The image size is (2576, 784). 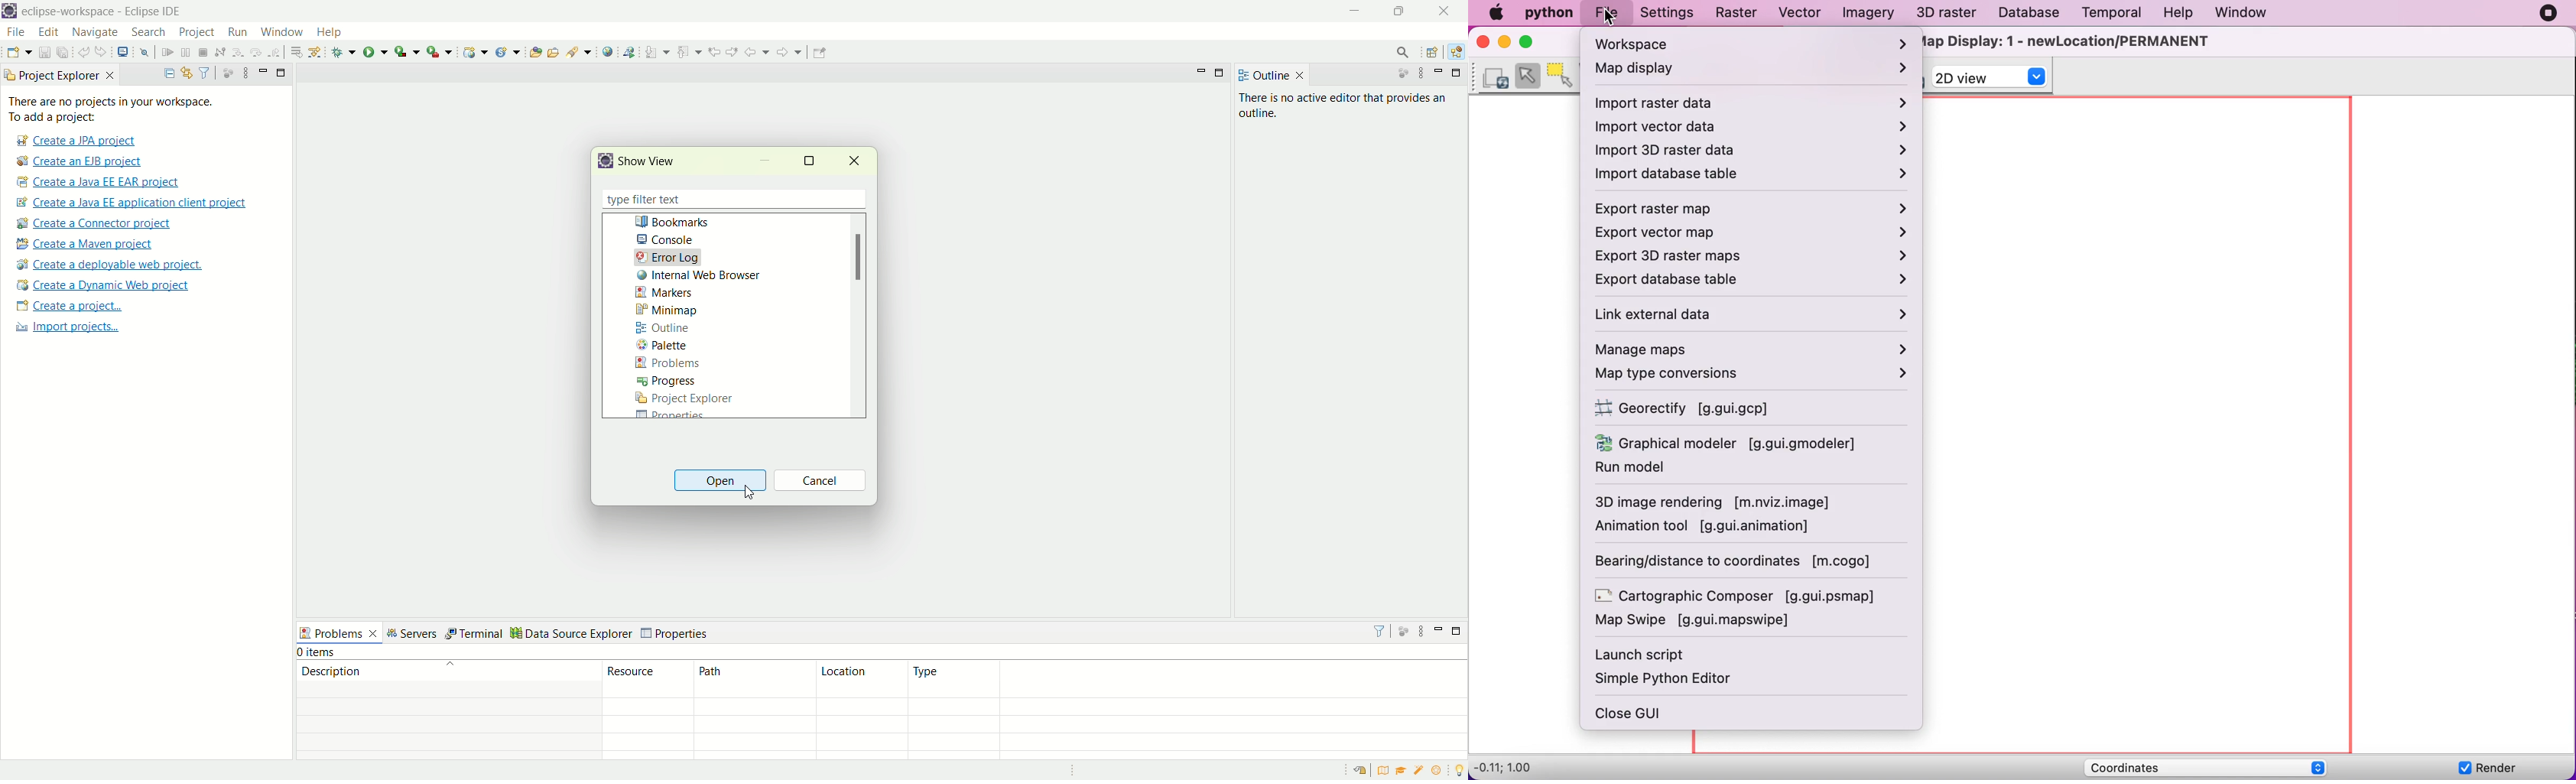 I want to click on create a dynamic web project, so click(x=475, y=51).